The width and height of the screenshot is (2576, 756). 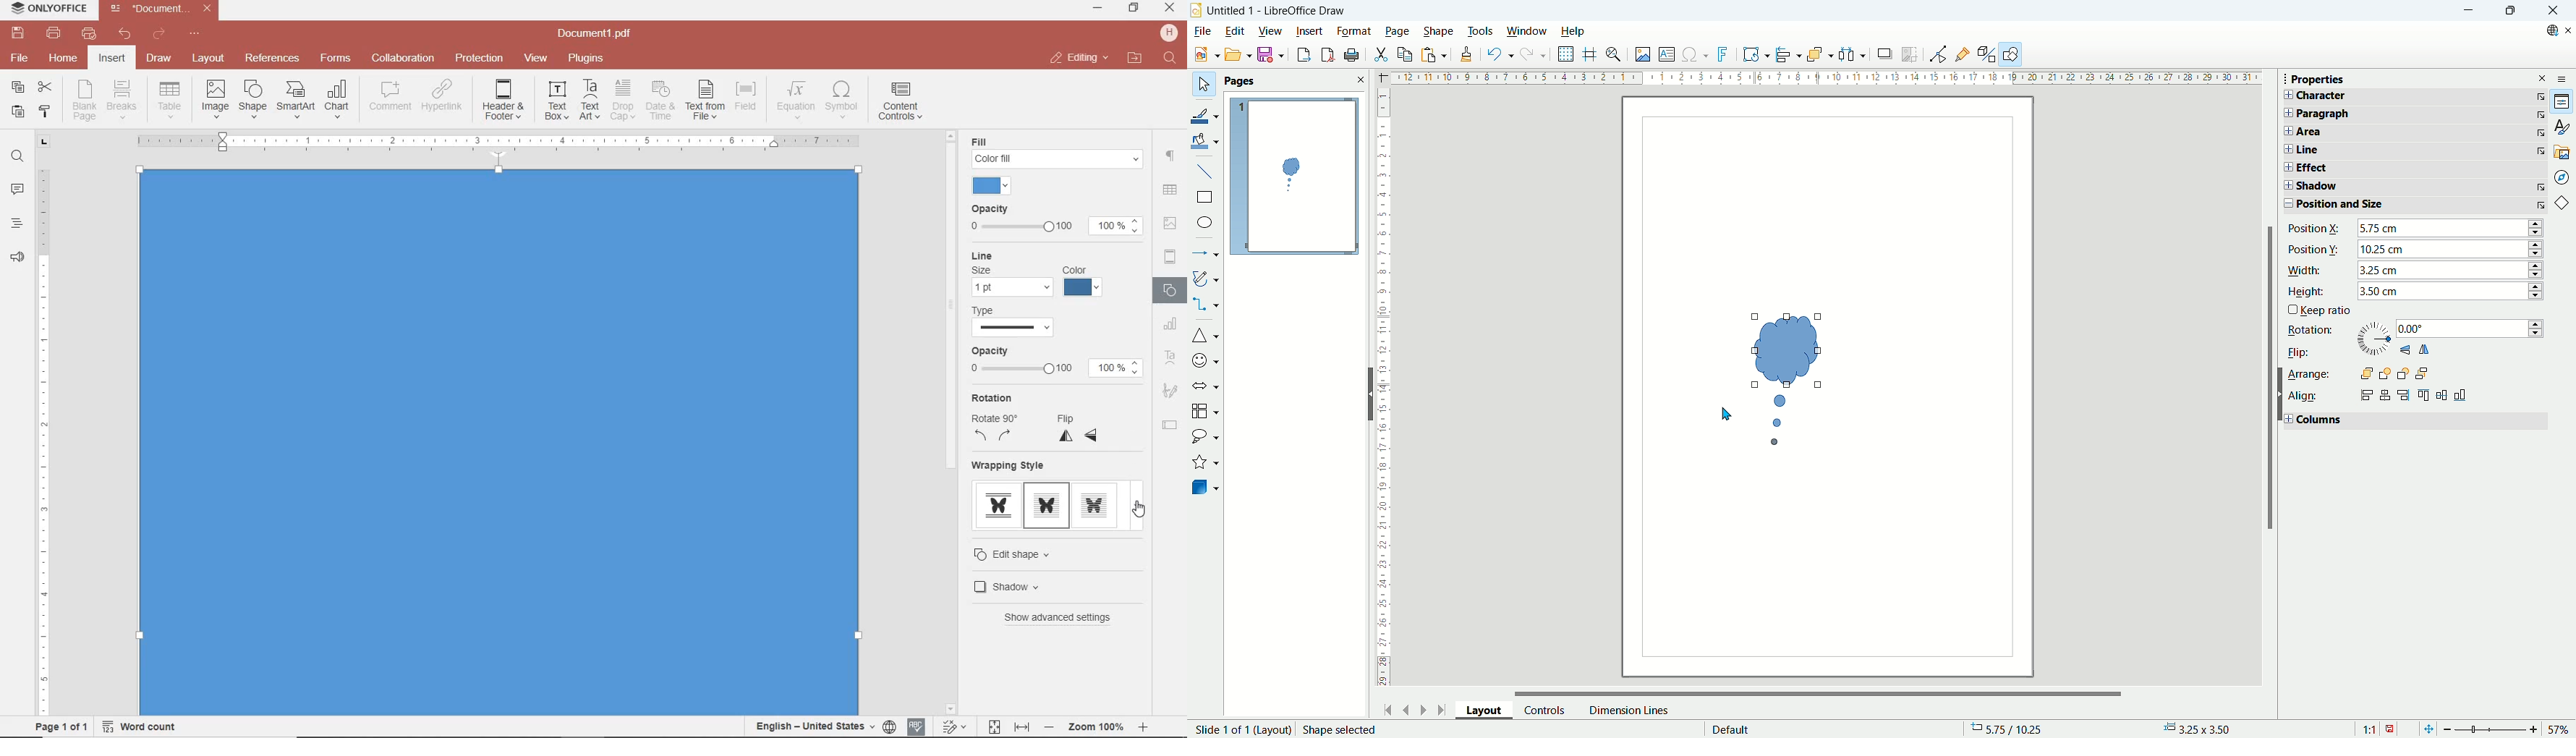 I want to click on INSERT BLANK PAGE, so click(x=84, y=100).